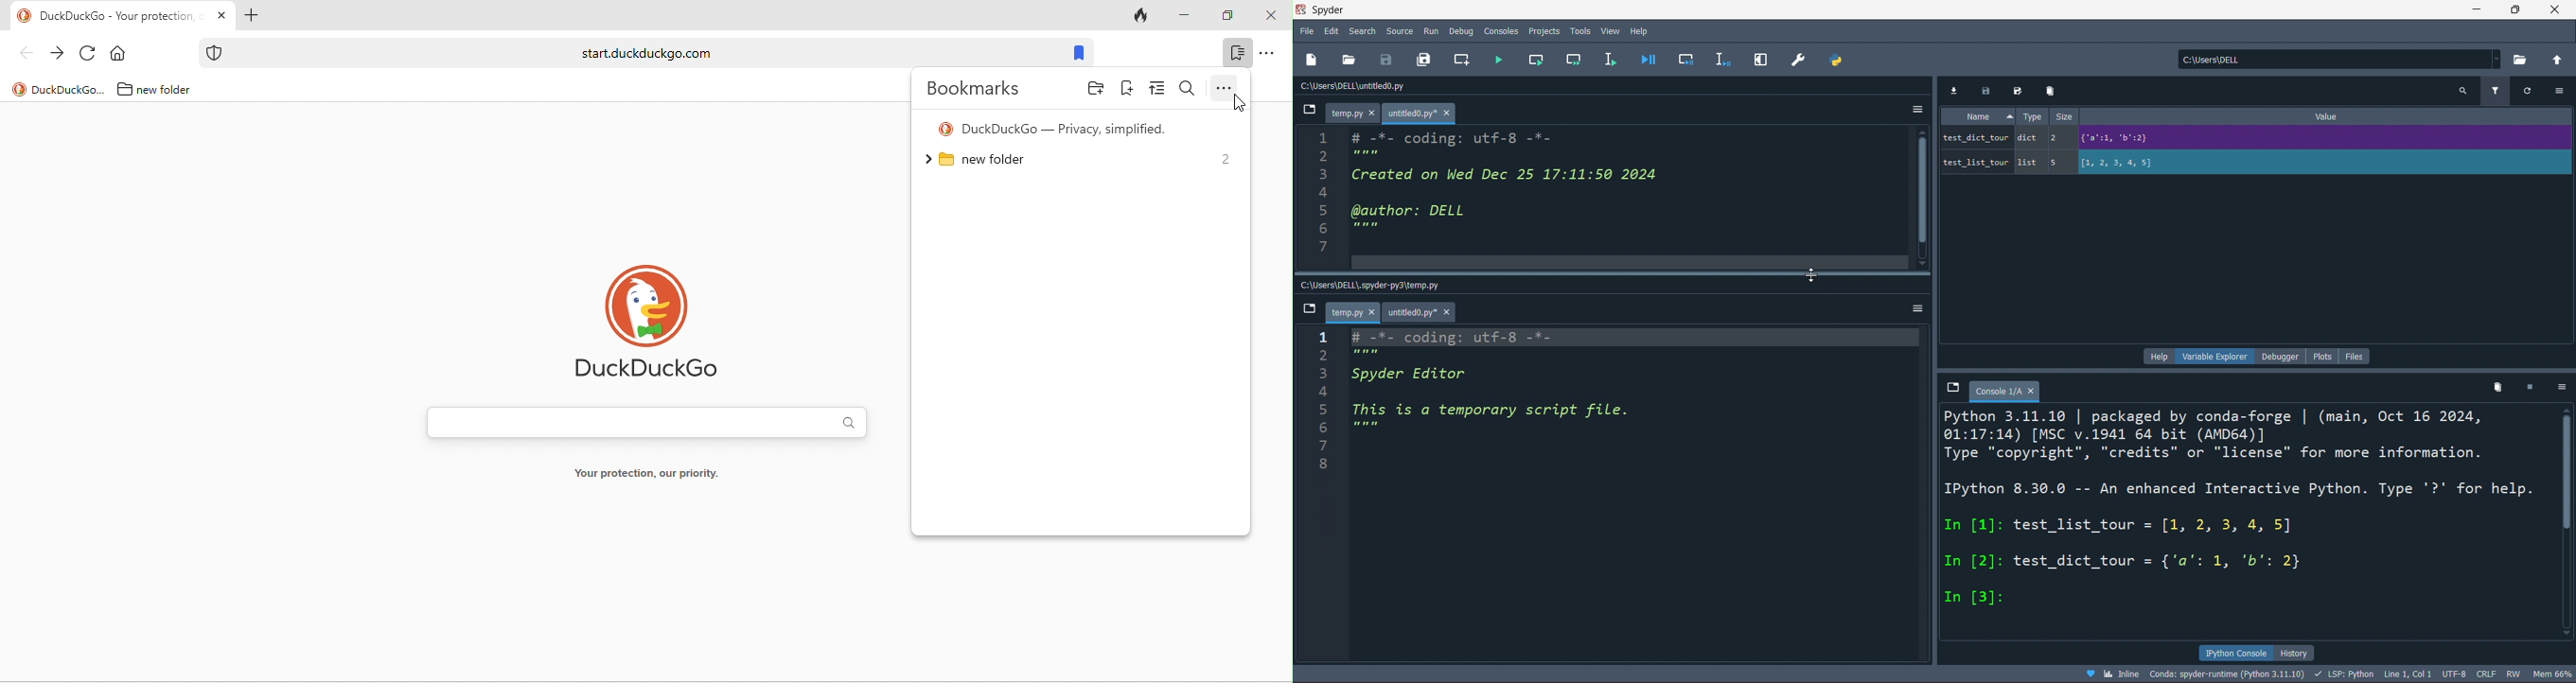 The height and width of the screenshot is (700, 2576). Describe the element at coordinates (2357, 354) in the screenshot. I see `files` at that location.